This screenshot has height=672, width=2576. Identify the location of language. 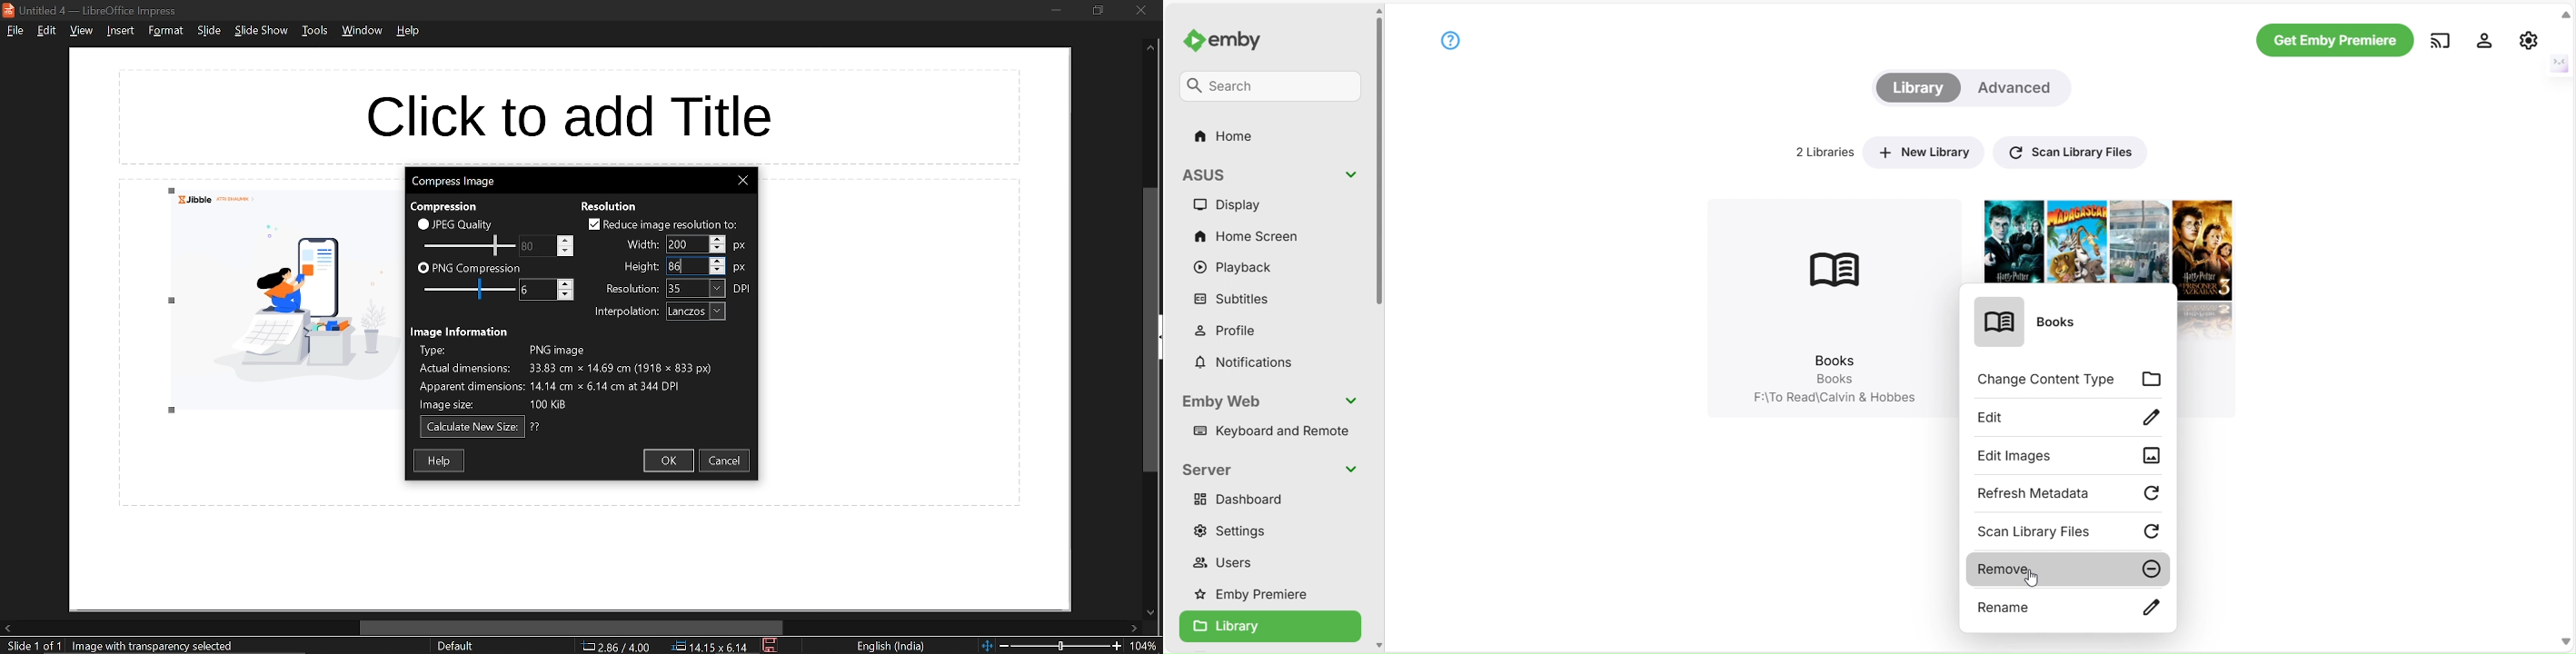
(891, 647).